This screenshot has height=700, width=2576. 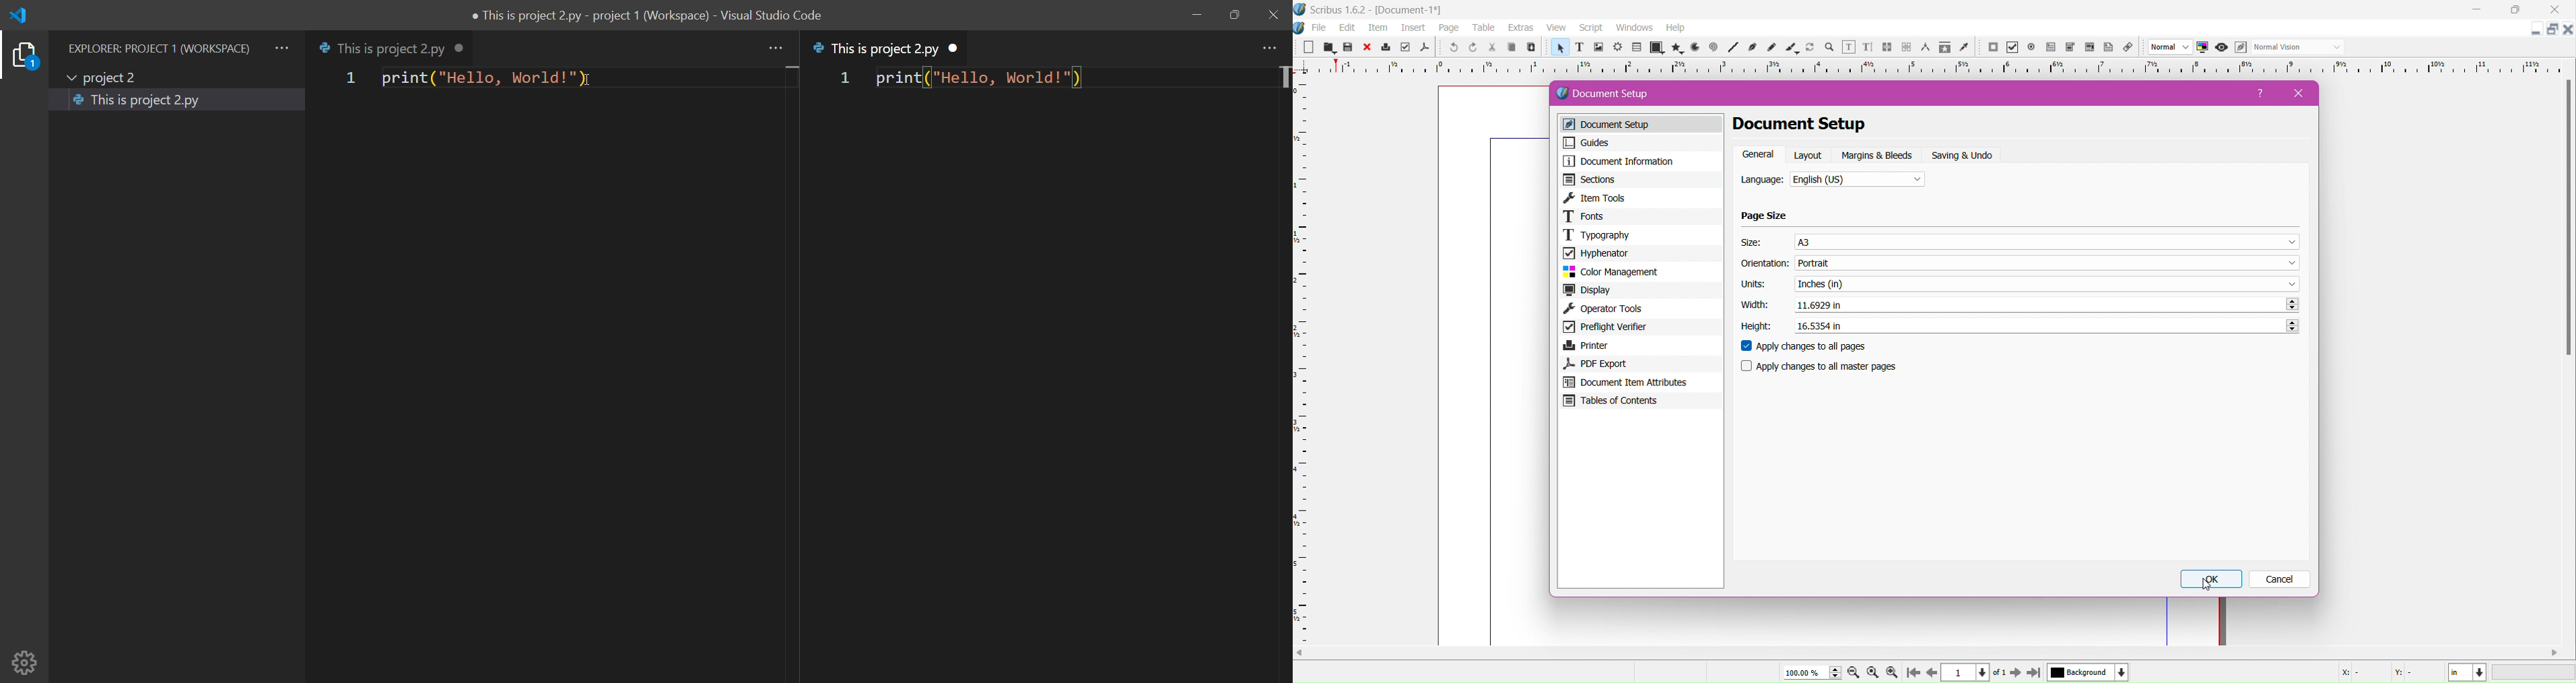 I want to click on open, so click(x=1327, y=48).